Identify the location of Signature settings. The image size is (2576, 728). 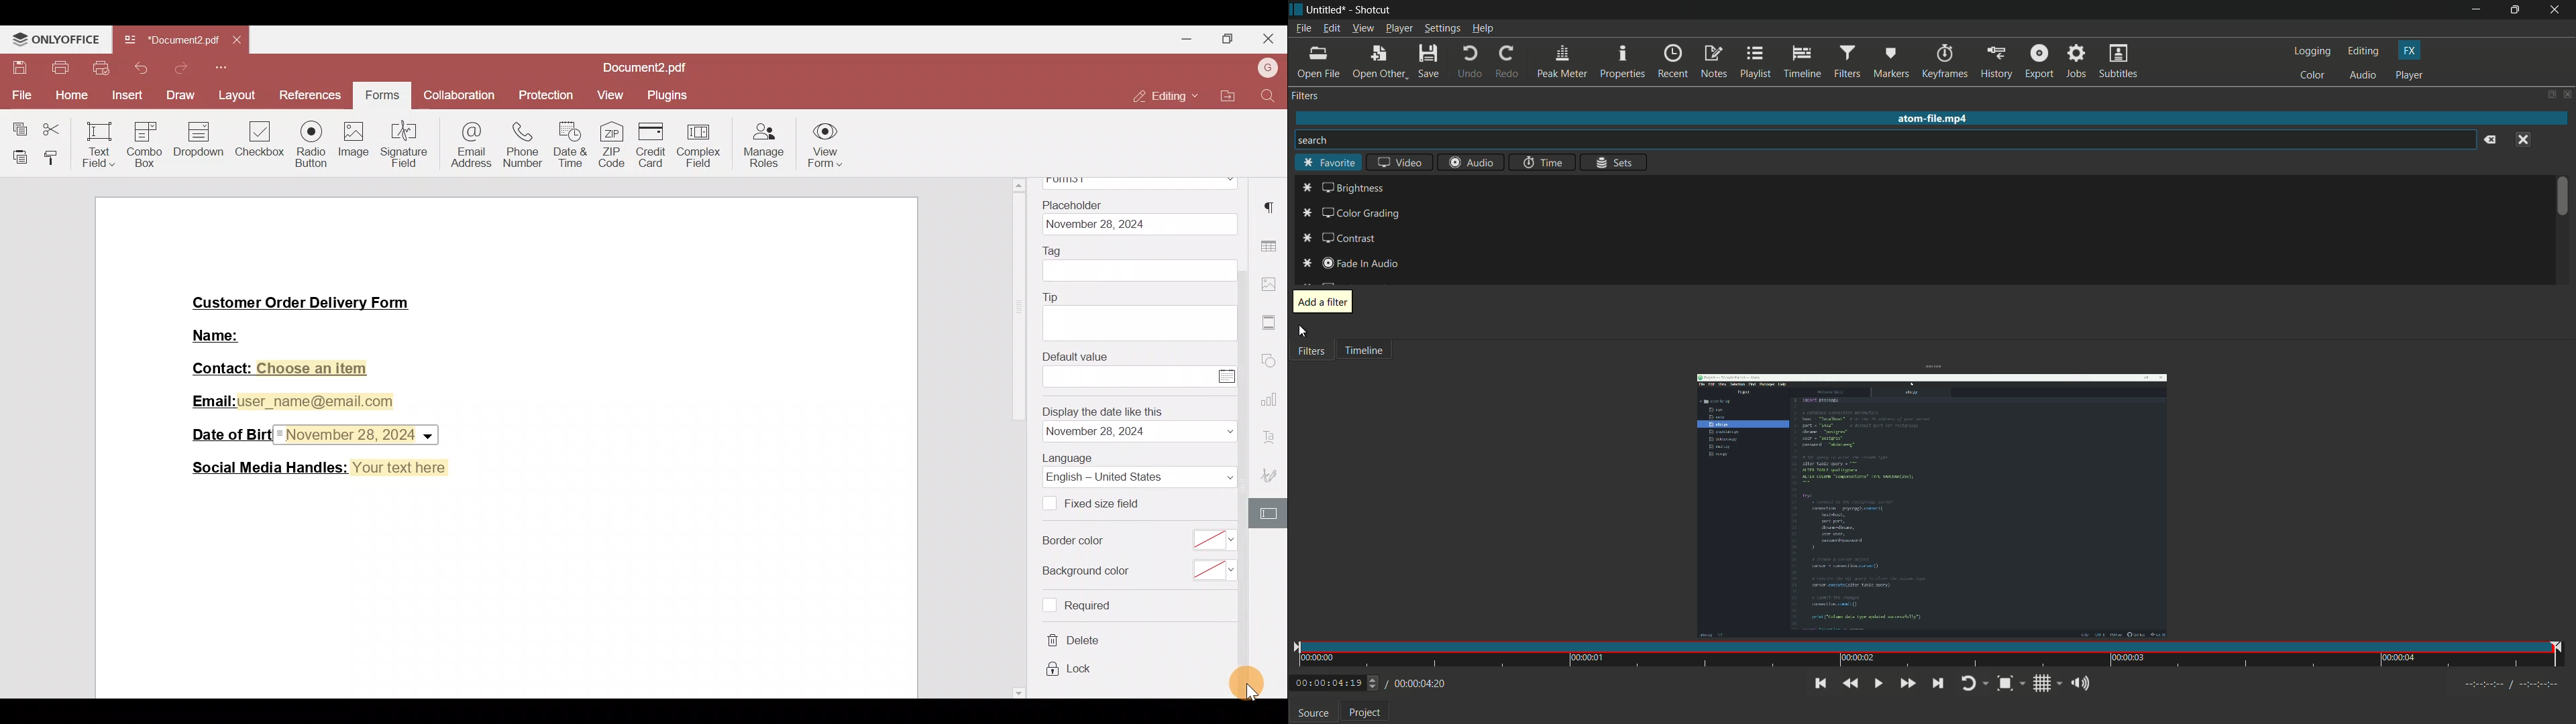
(1272, 475).